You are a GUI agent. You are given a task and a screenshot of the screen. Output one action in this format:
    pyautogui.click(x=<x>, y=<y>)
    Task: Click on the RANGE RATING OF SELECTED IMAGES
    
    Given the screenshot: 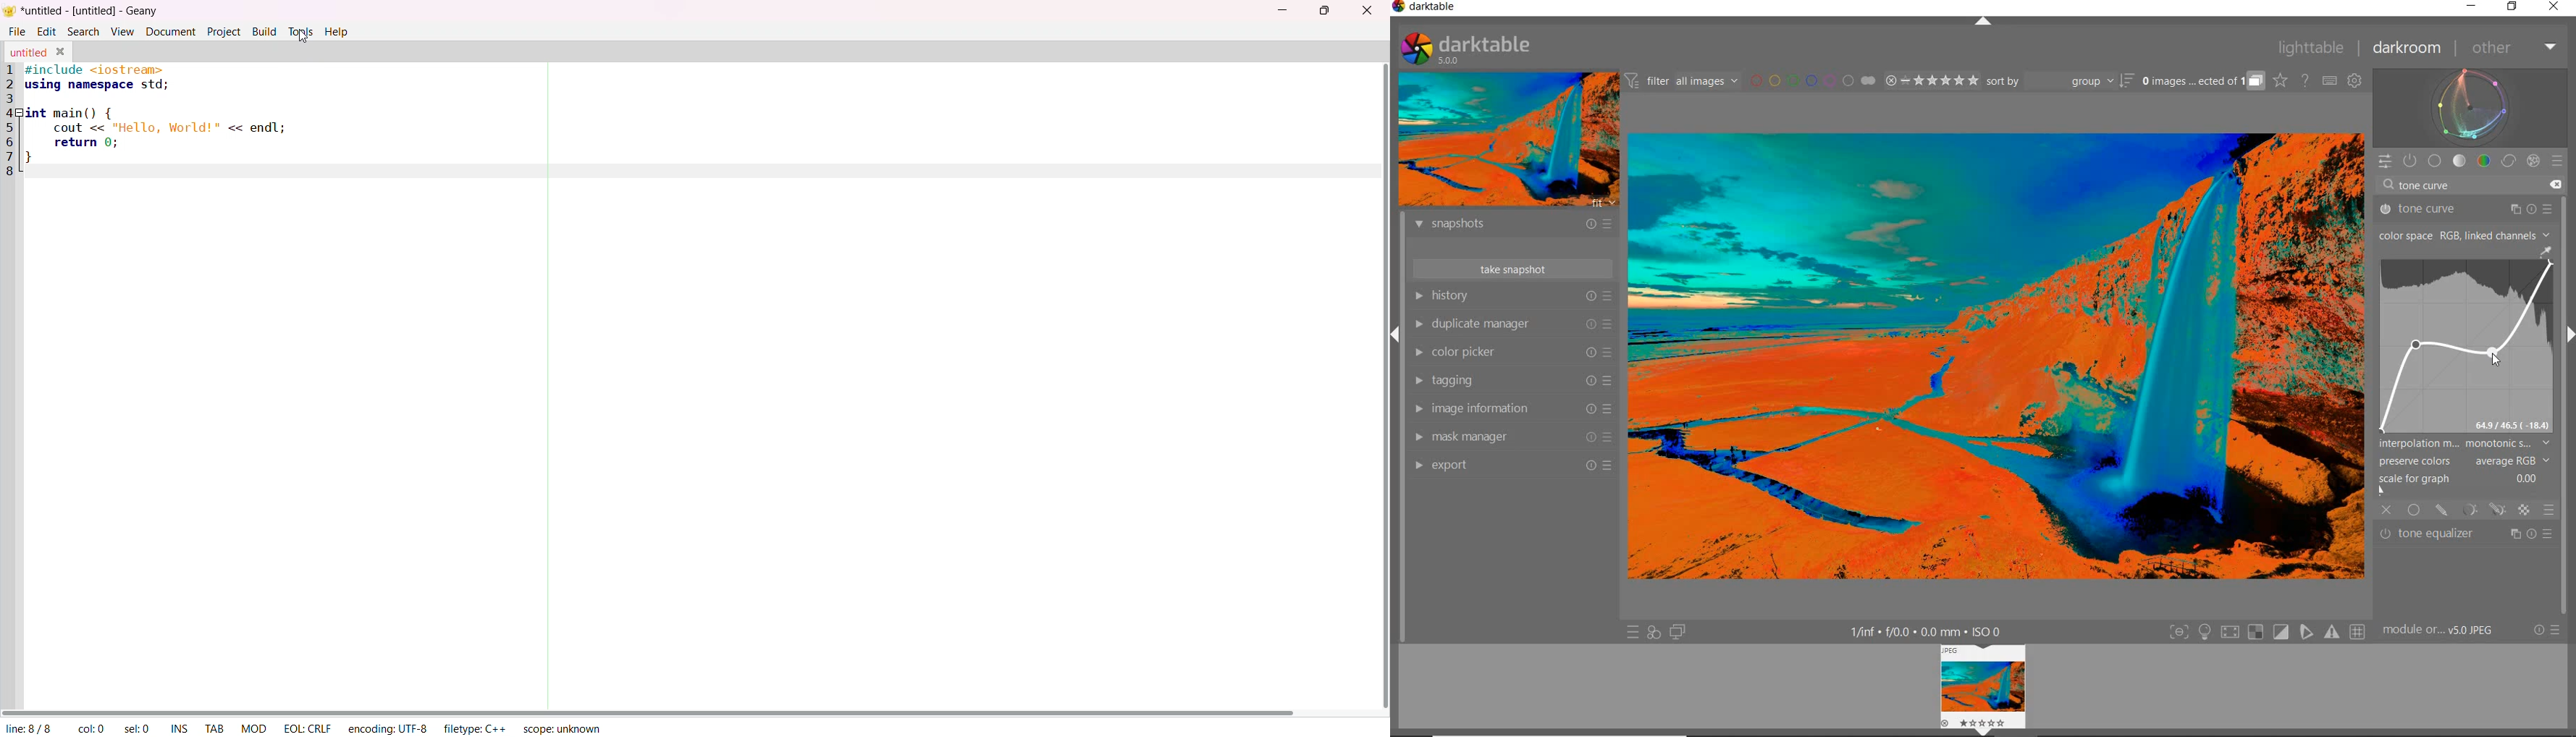 What is the action you would take?
    pyautogui.click(x=1932, y=80)
    